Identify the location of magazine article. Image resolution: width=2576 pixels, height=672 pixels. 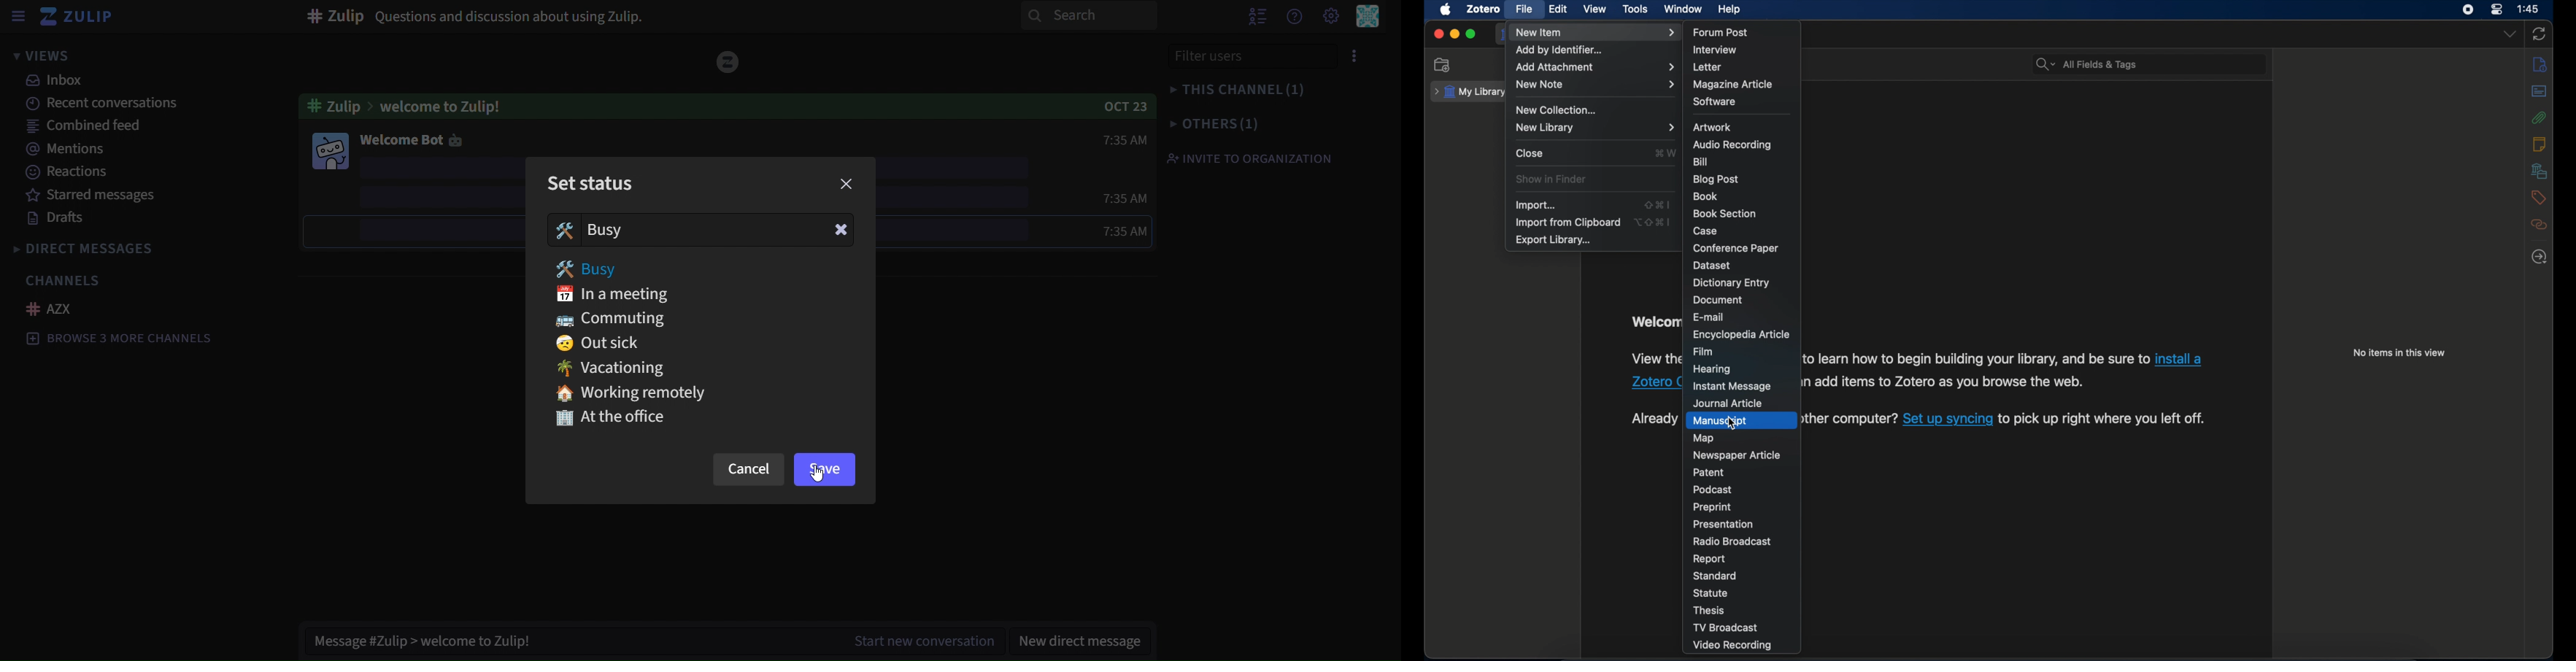
(1733, 84).